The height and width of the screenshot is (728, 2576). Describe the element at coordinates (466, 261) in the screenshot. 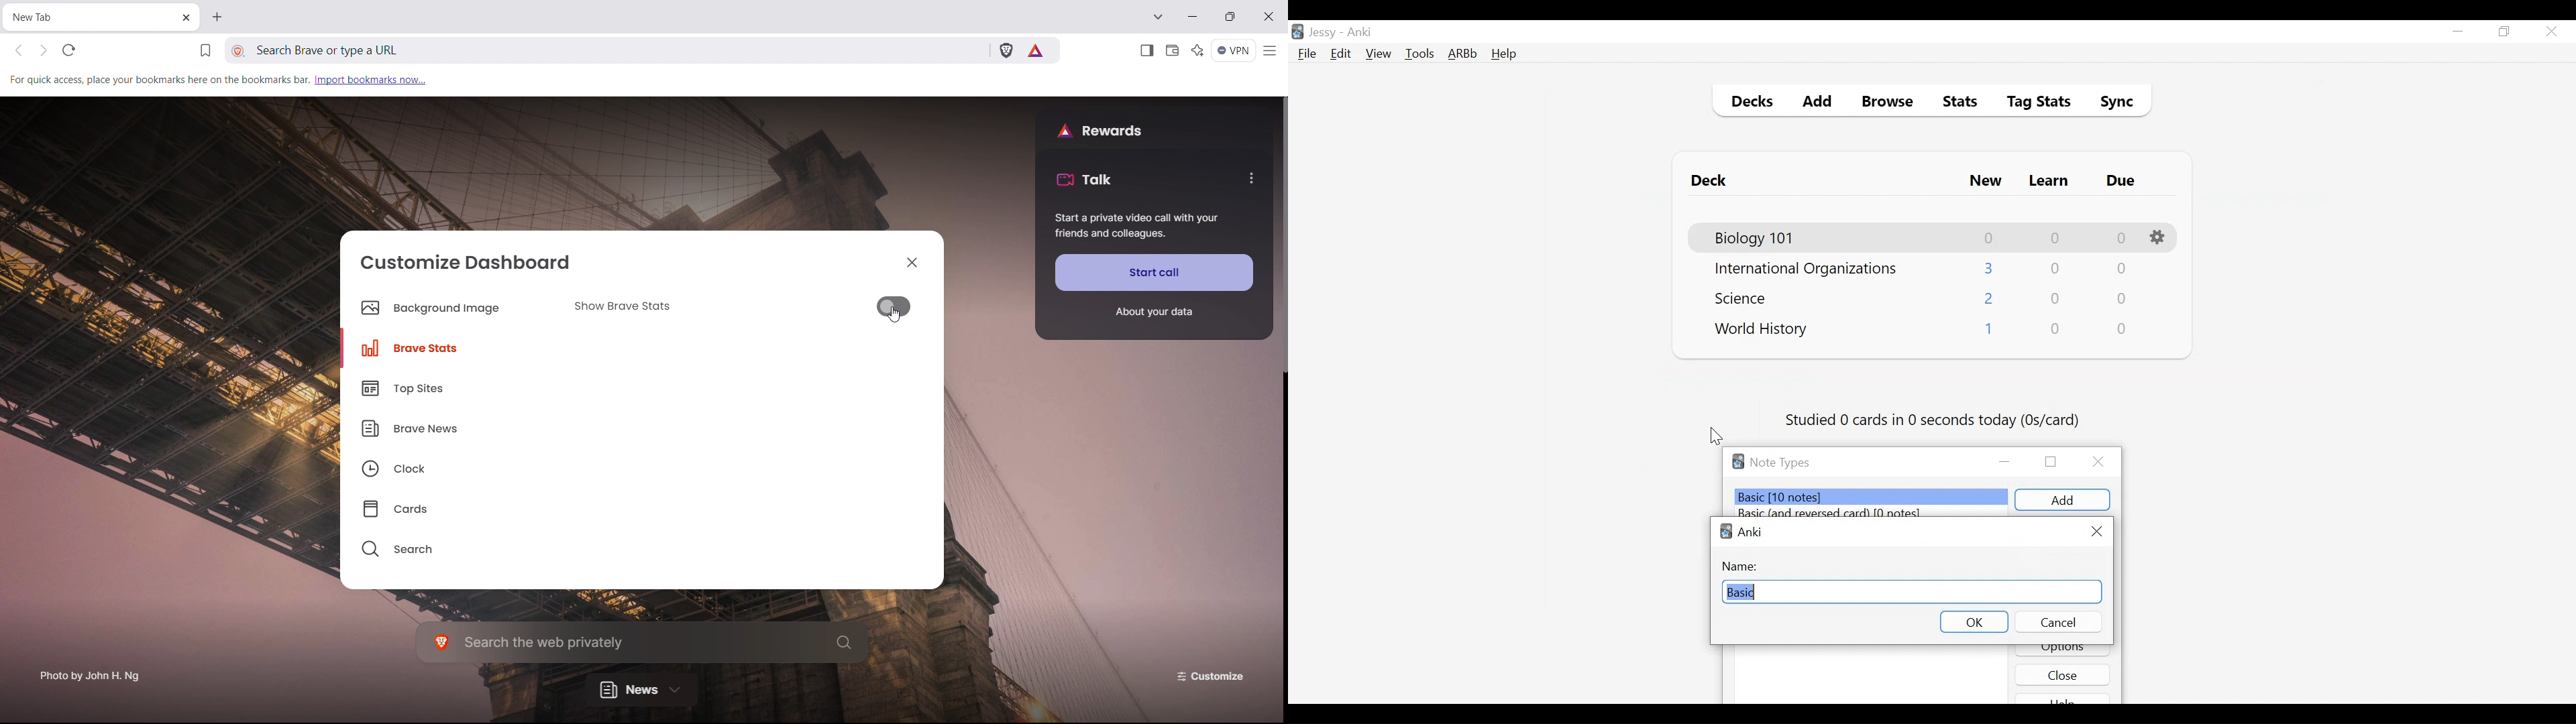

I see `customize dashboard` at that location.